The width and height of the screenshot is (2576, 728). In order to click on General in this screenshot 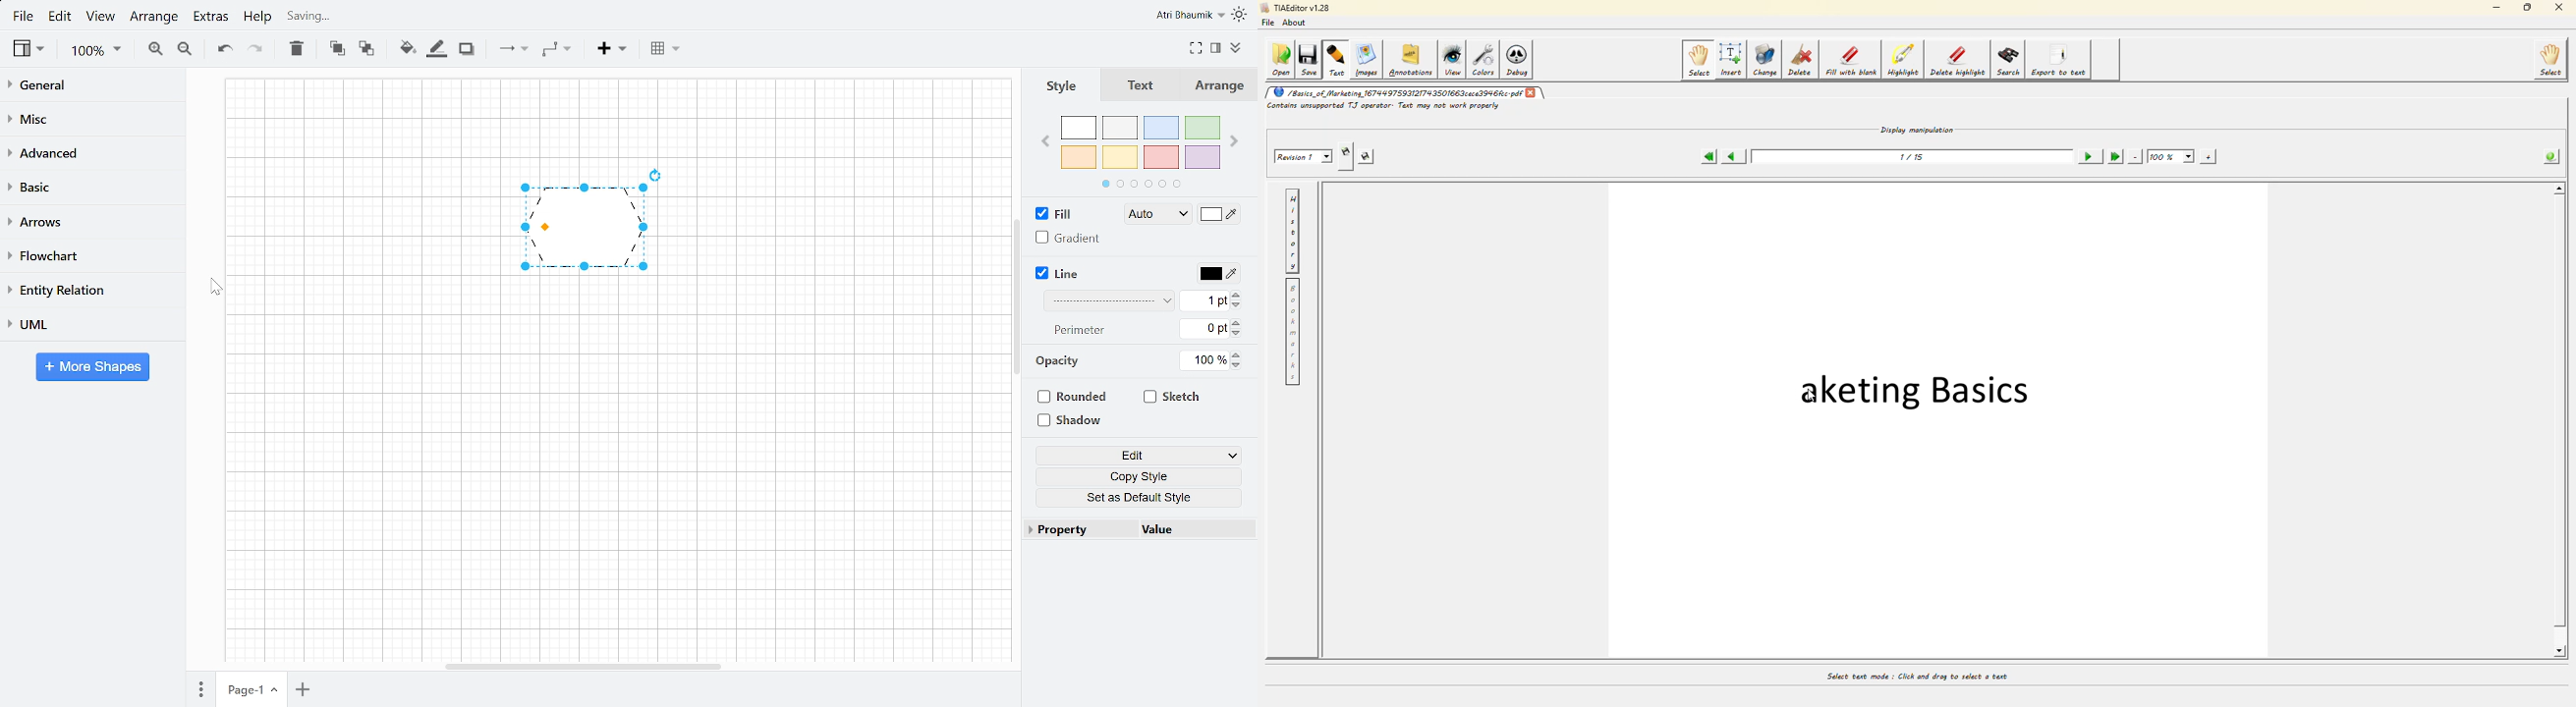, I will do `click(91, 86)`.